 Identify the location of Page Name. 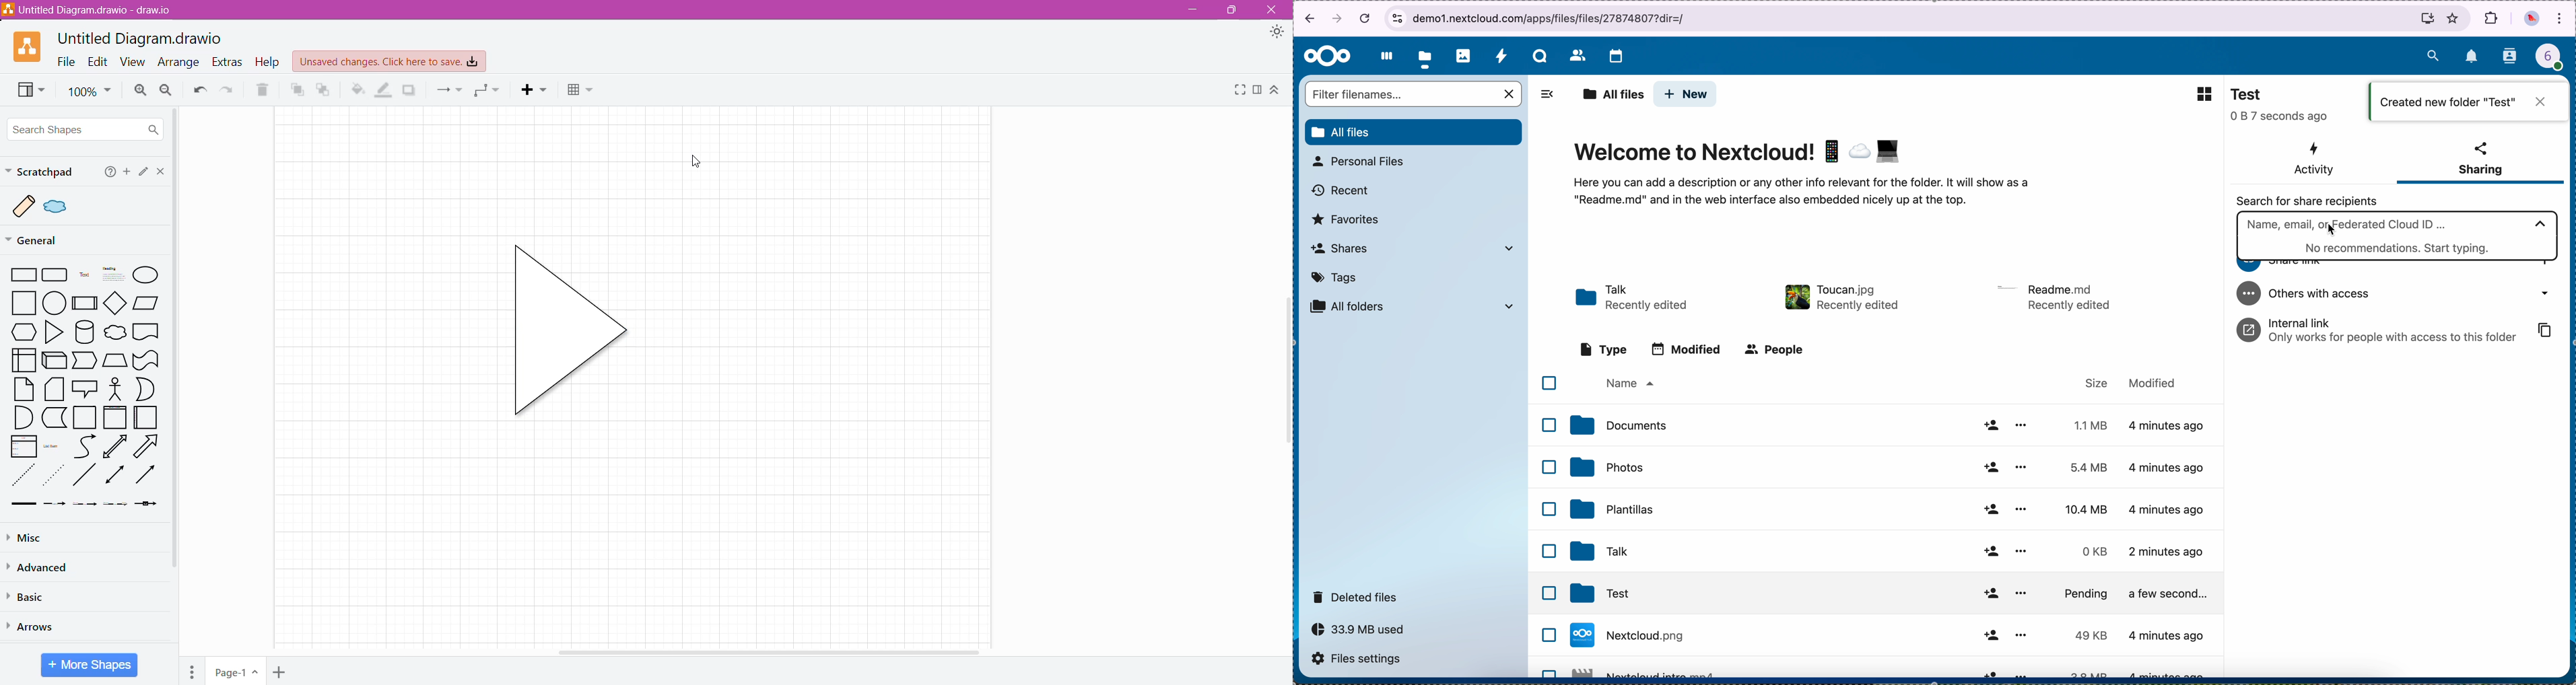
(234, 671).